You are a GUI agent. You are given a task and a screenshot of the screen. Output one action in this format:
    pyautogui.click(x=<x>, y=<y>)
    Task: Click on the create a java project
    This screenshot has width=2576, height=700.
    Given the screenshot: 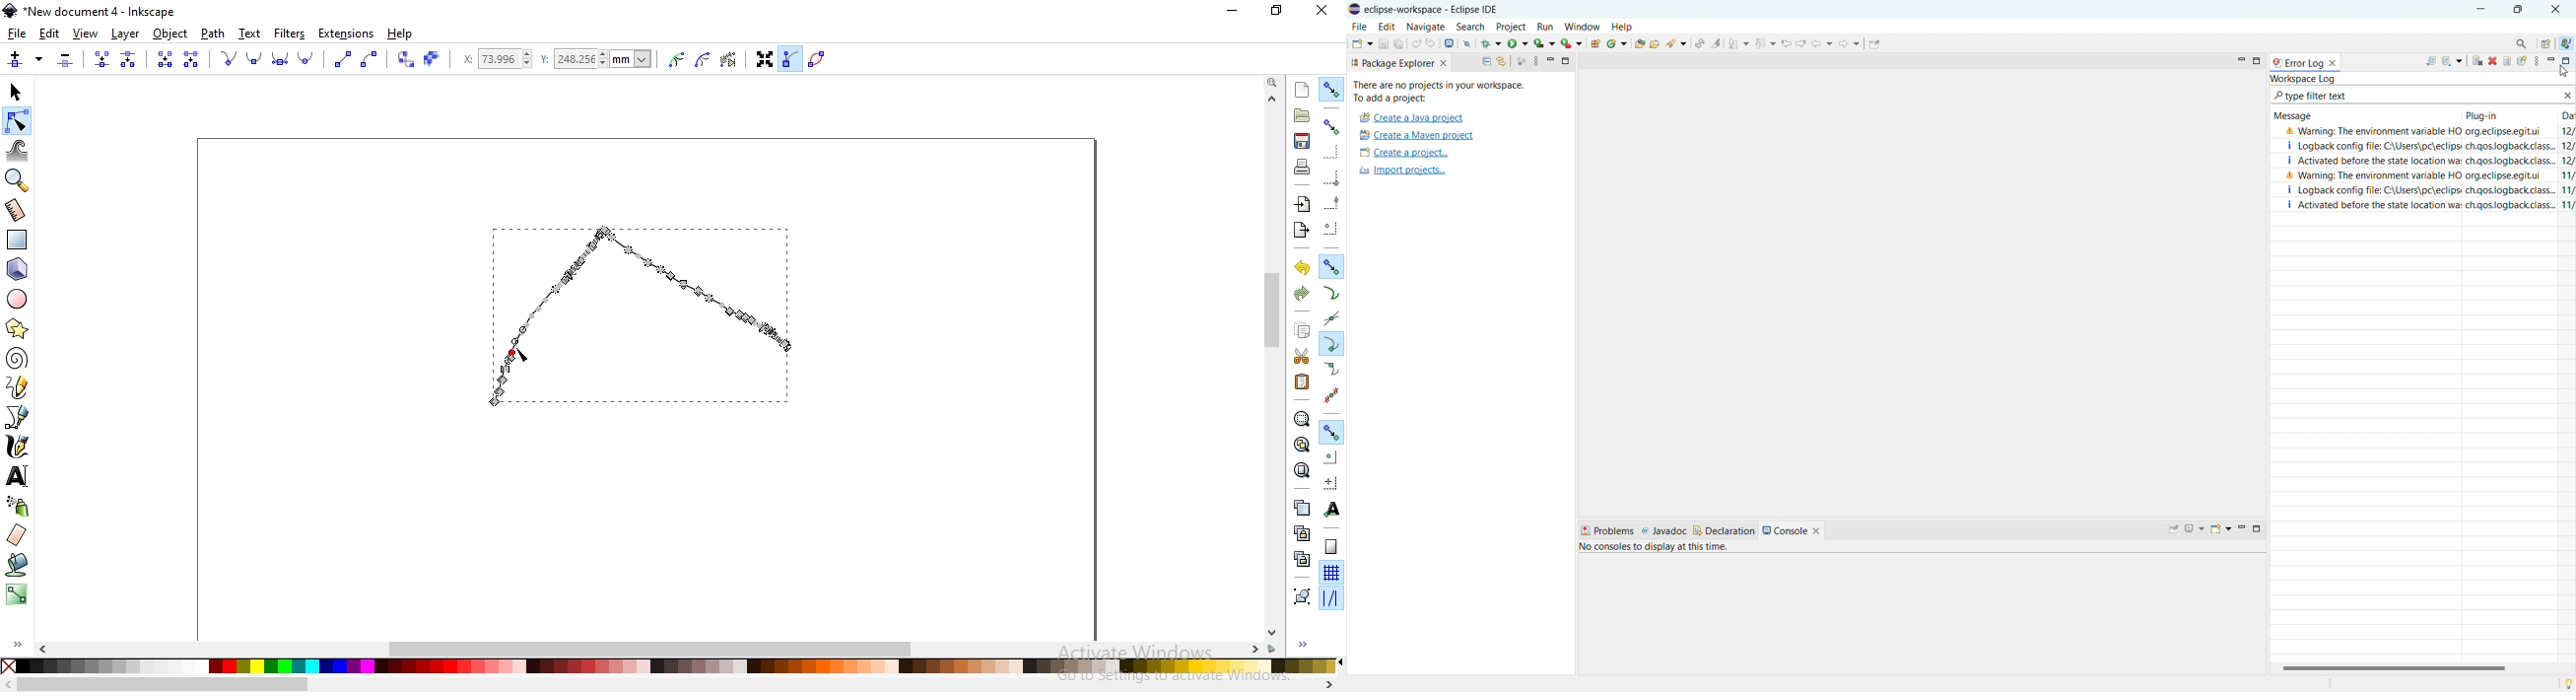 What is the action you would take?
    pyautogui.click(x=1411, y=118)
    